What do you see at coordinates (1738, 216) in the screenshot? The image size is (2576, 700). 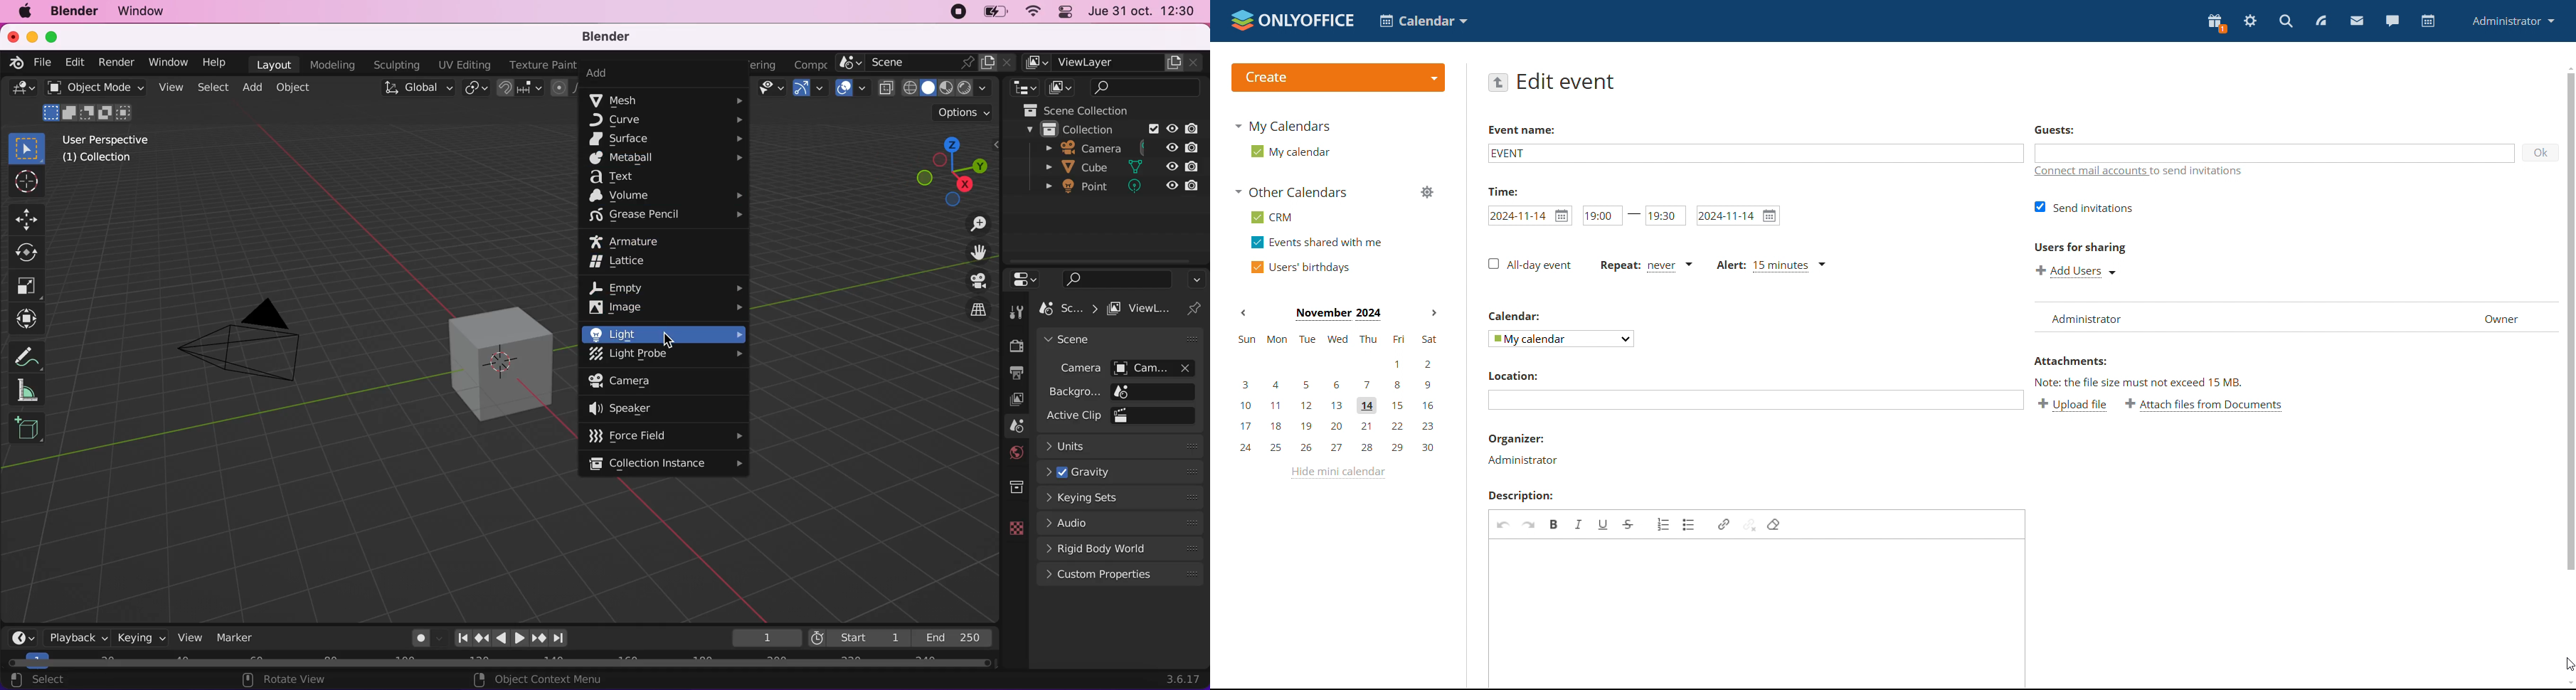 I see `end date` at bounding box center [1738, 216].